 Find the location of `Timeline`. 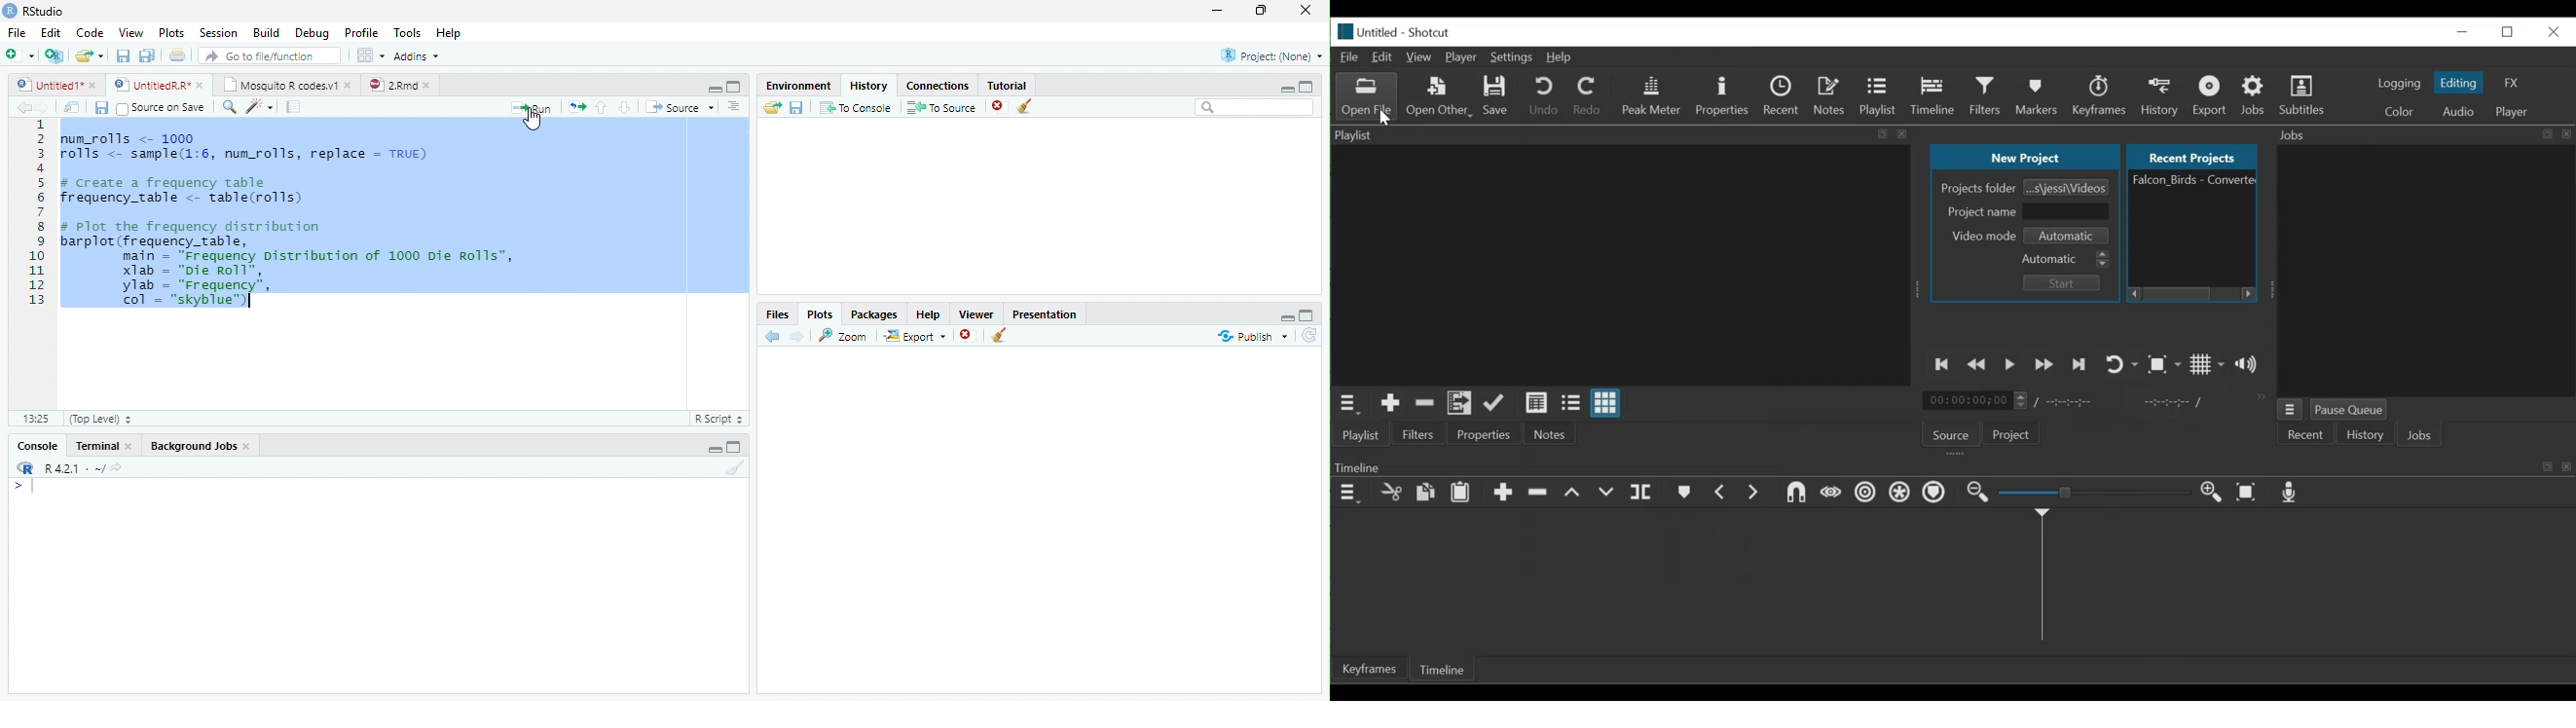

Timeline is located at coordinates (1932, 96).